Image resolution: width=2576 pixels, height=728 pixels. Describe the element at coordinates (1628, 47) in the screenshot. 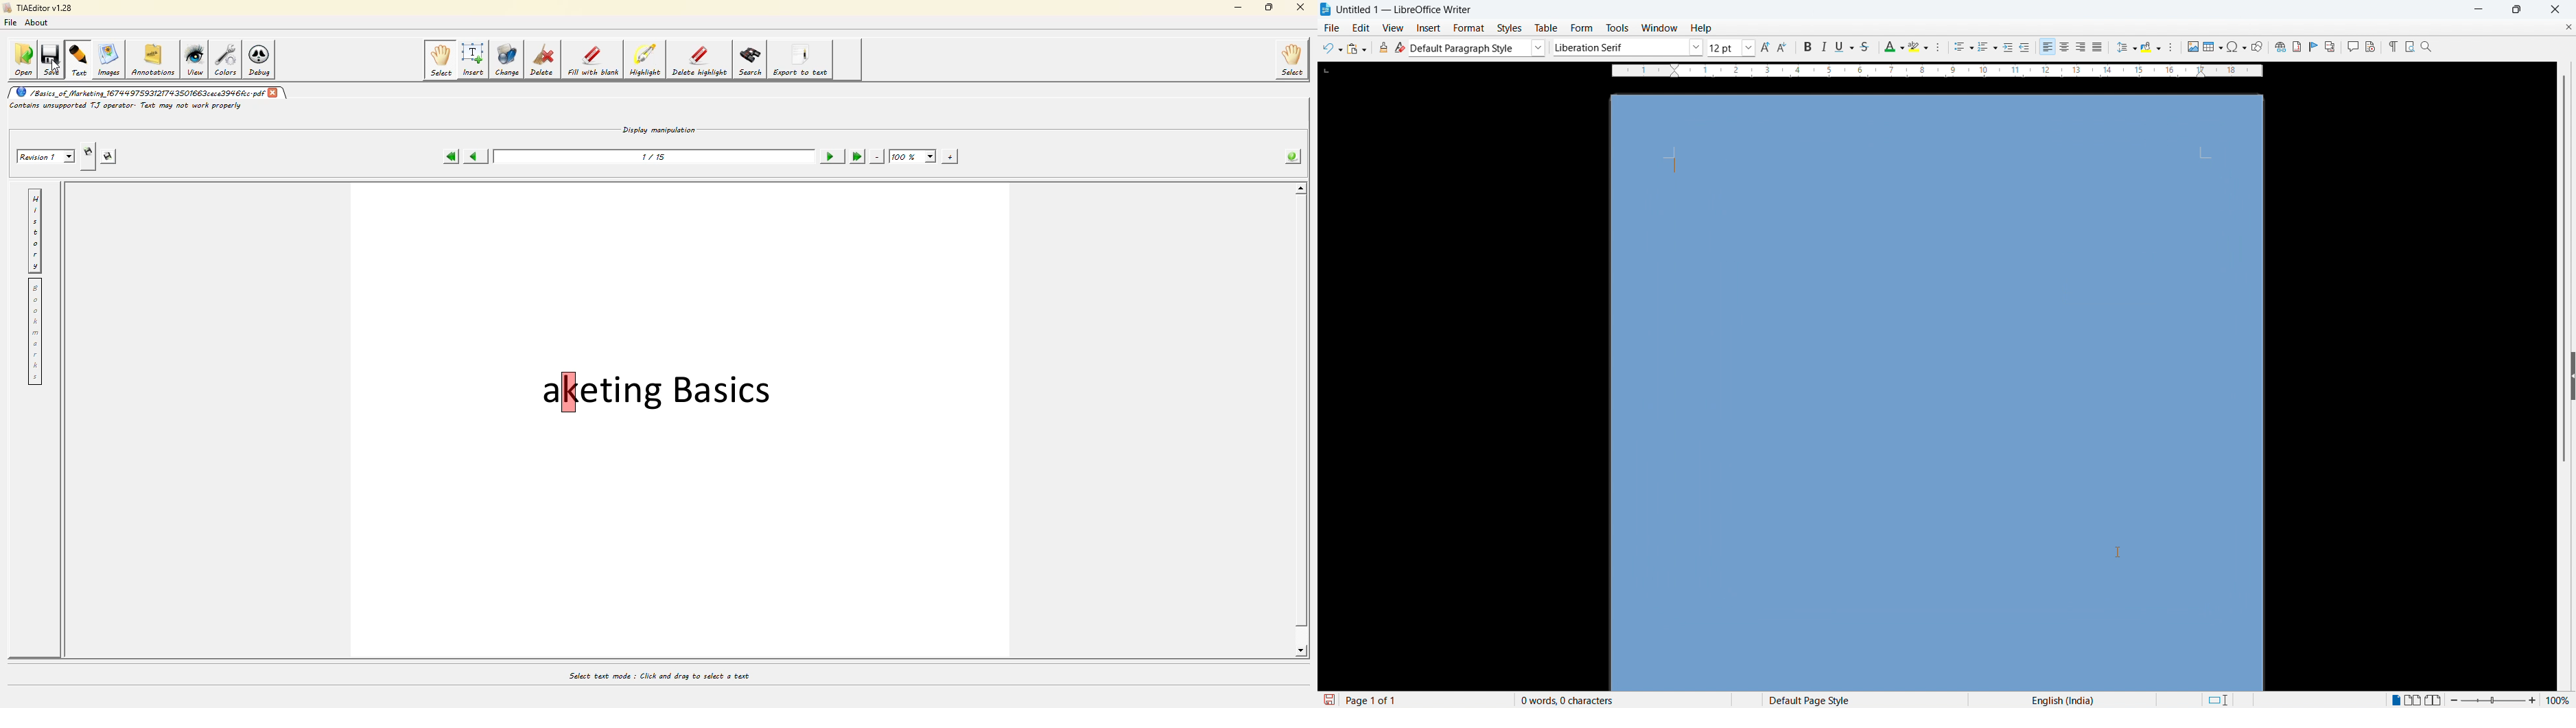

I see `Set font ` at that location.